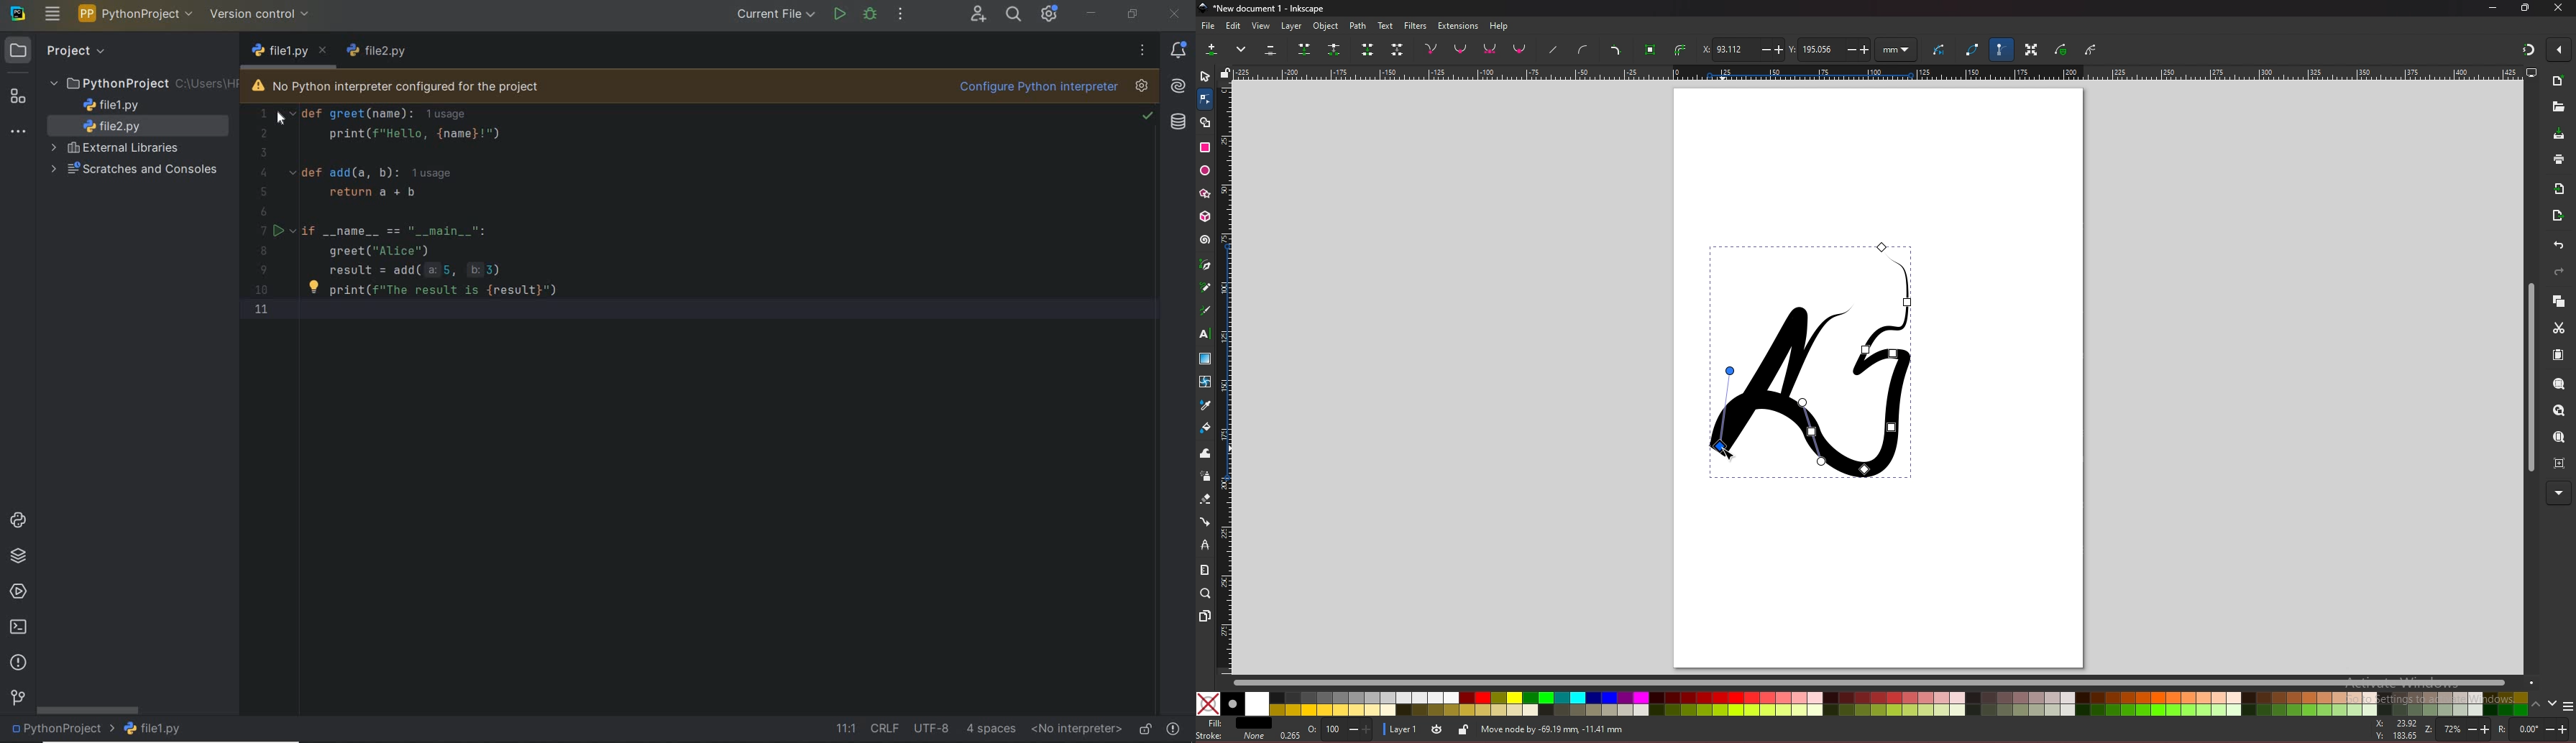 The image size is (2576, 756). What do you see at coordinates (2530, 72) in the screenshot?
I see `display options` at bounding box center [2530, 72].